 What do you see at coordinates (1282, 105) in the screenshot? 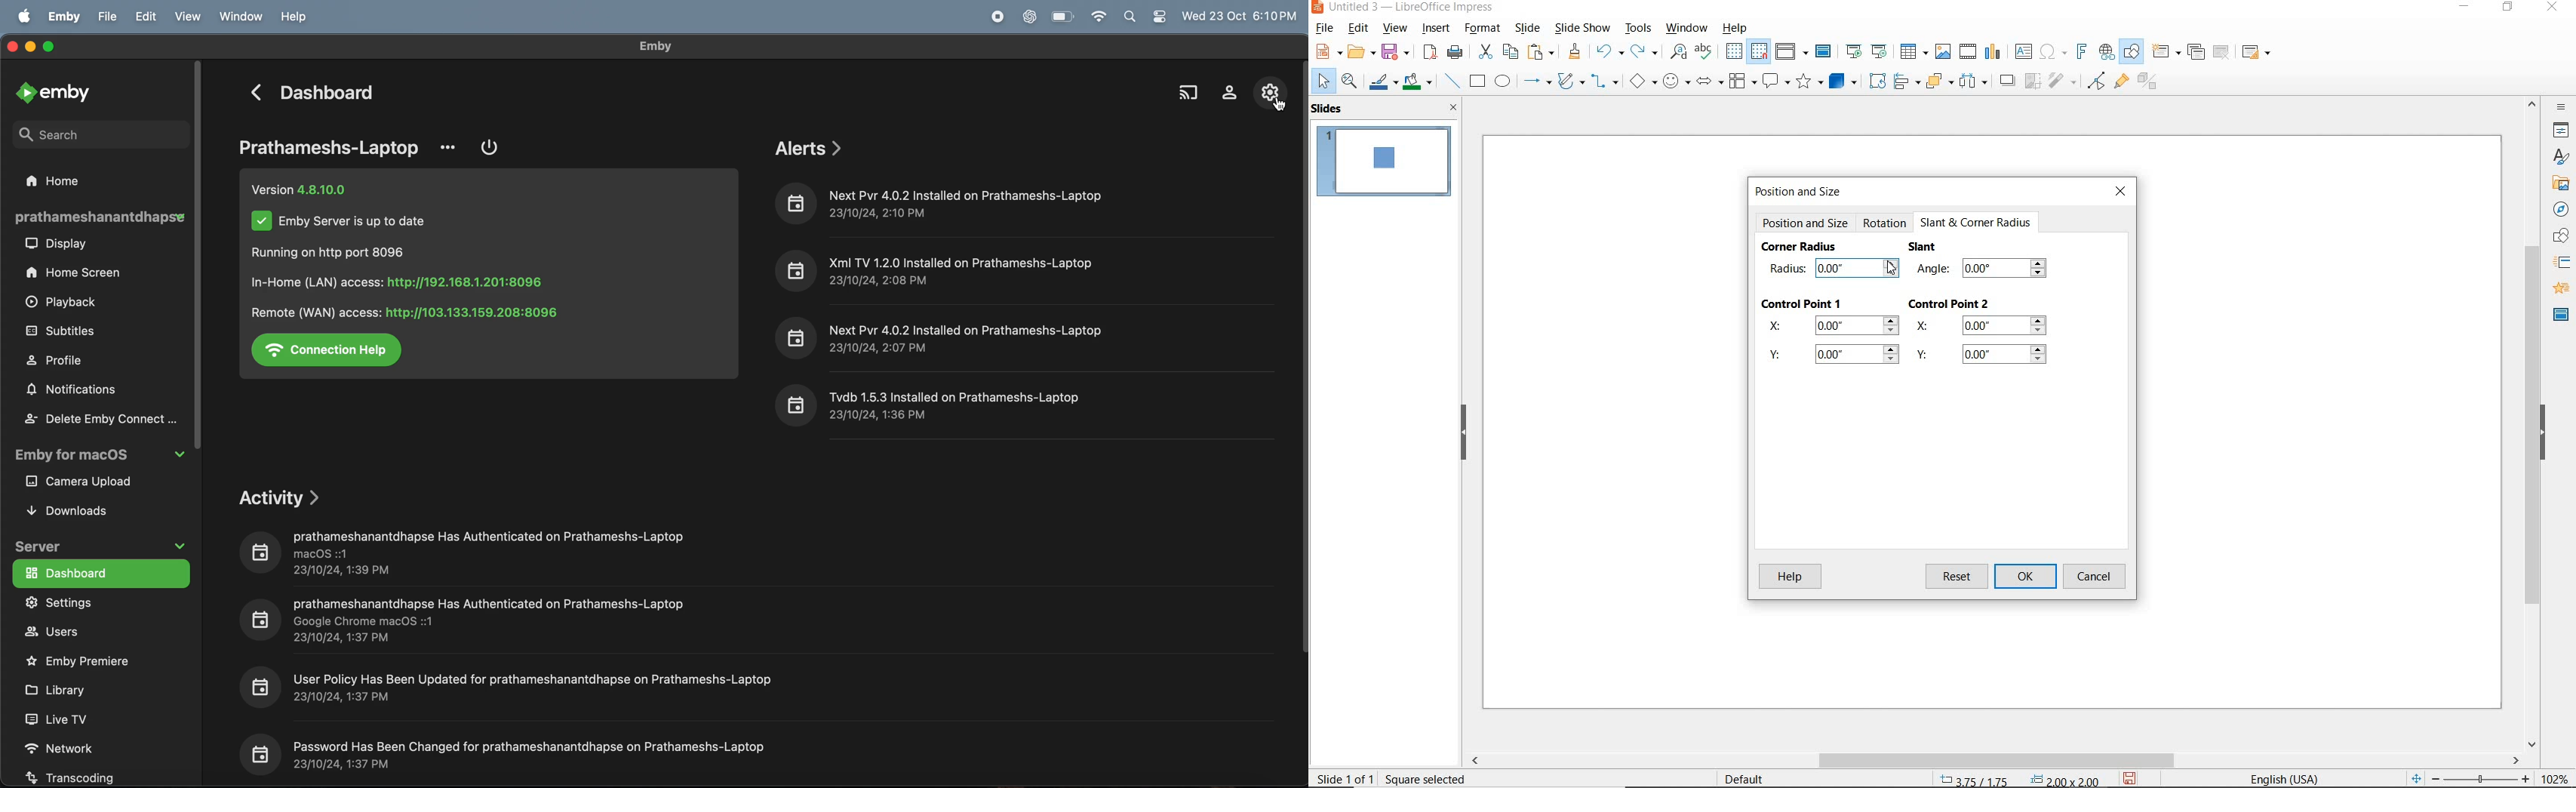
I see `cursor` at bounding box center [1282, 105].